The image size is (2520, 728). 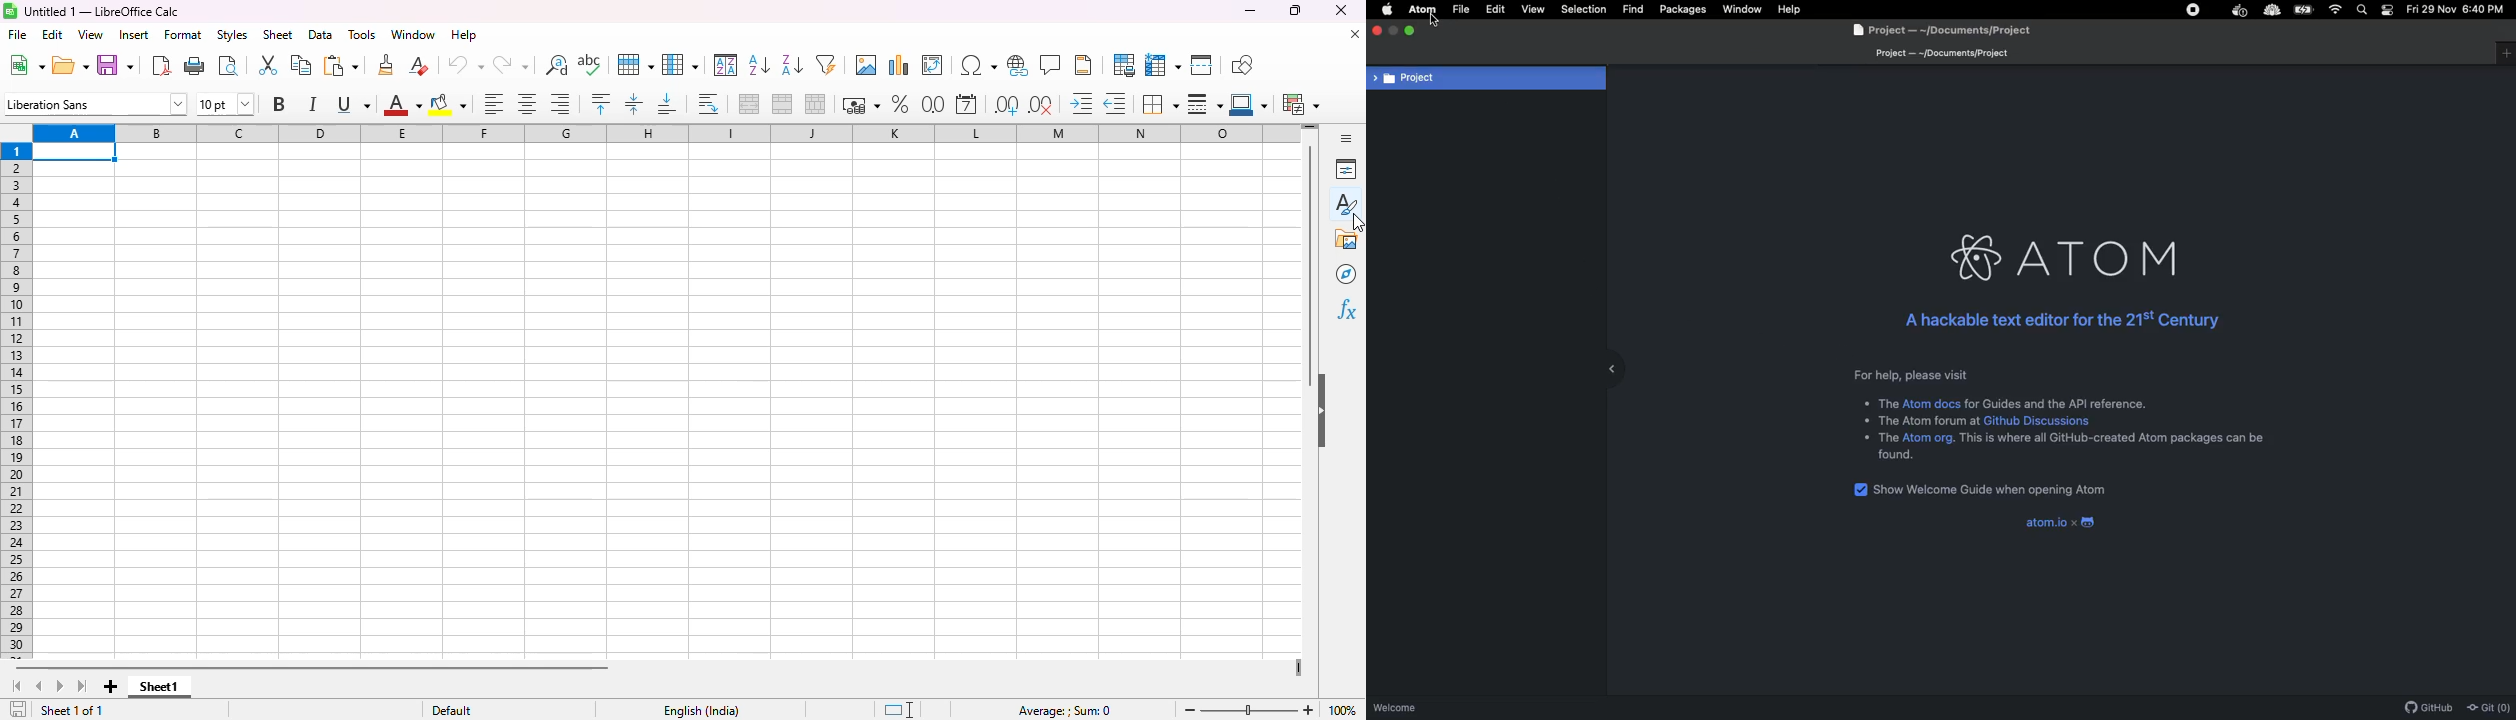 What do you see at coordinates (2336, 10) in the screenshot?
I see `Internet` at bounding box center [2336, 10].